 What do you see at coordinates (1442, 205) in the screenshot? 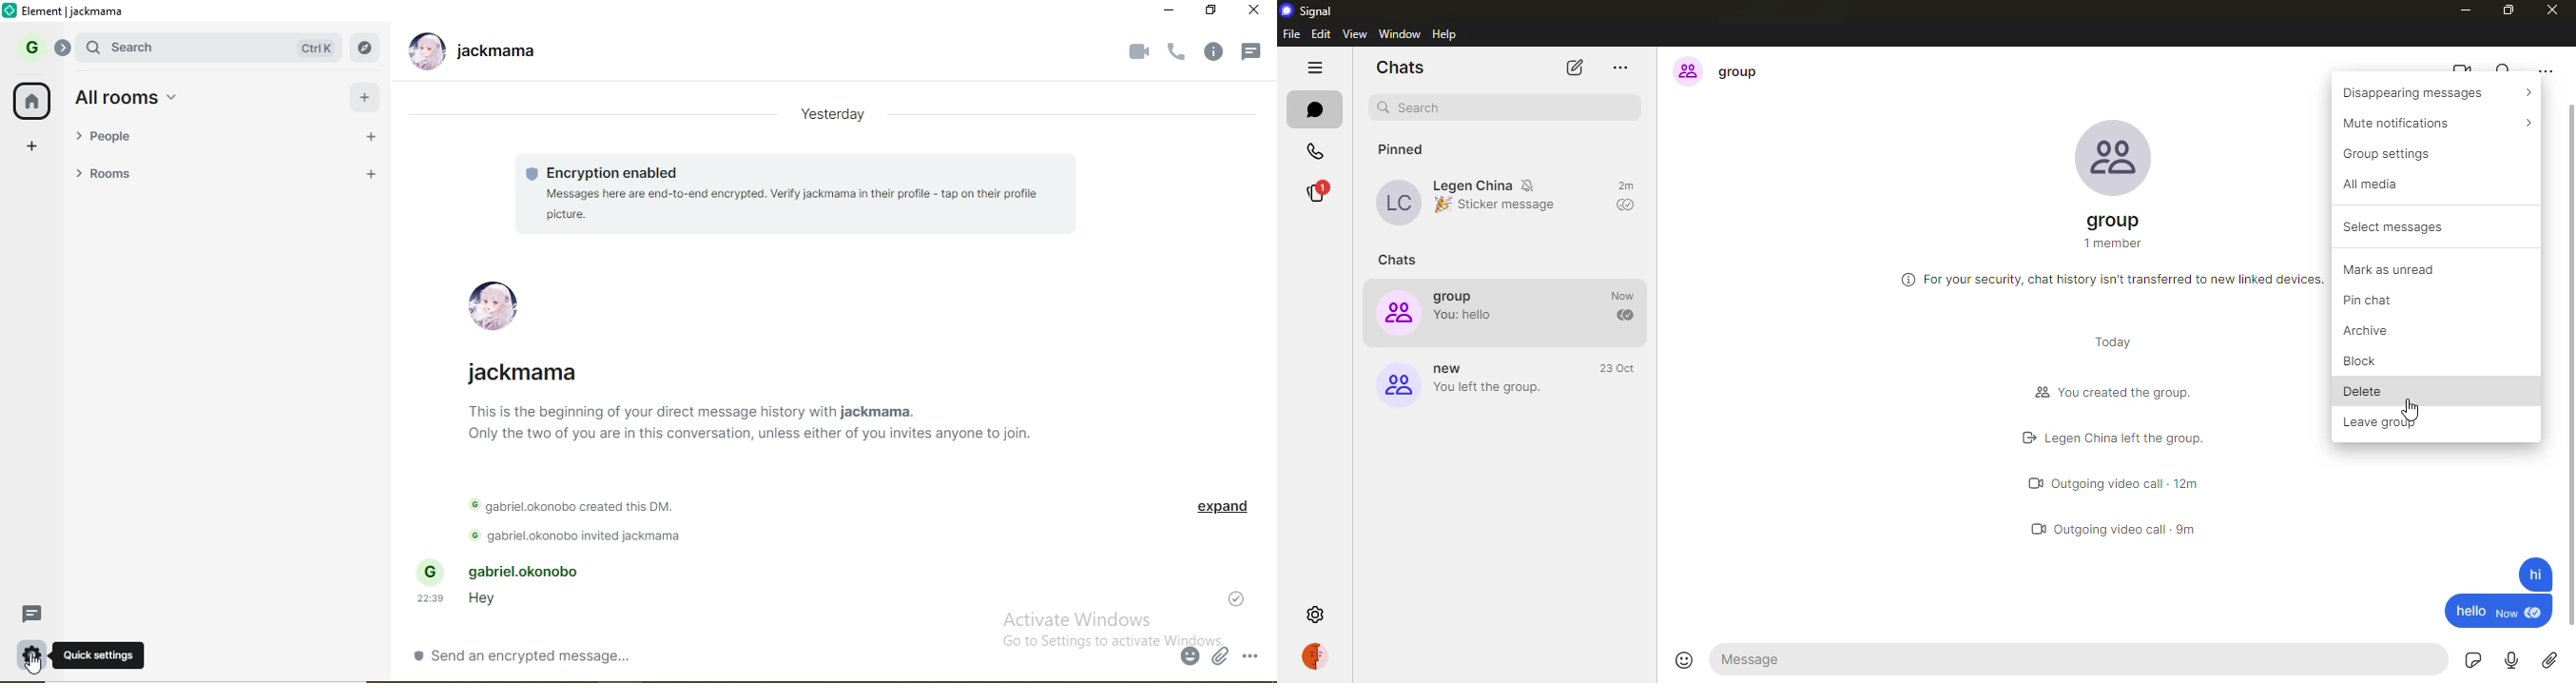
I see `emoji` at bounding box center [1442, 205].